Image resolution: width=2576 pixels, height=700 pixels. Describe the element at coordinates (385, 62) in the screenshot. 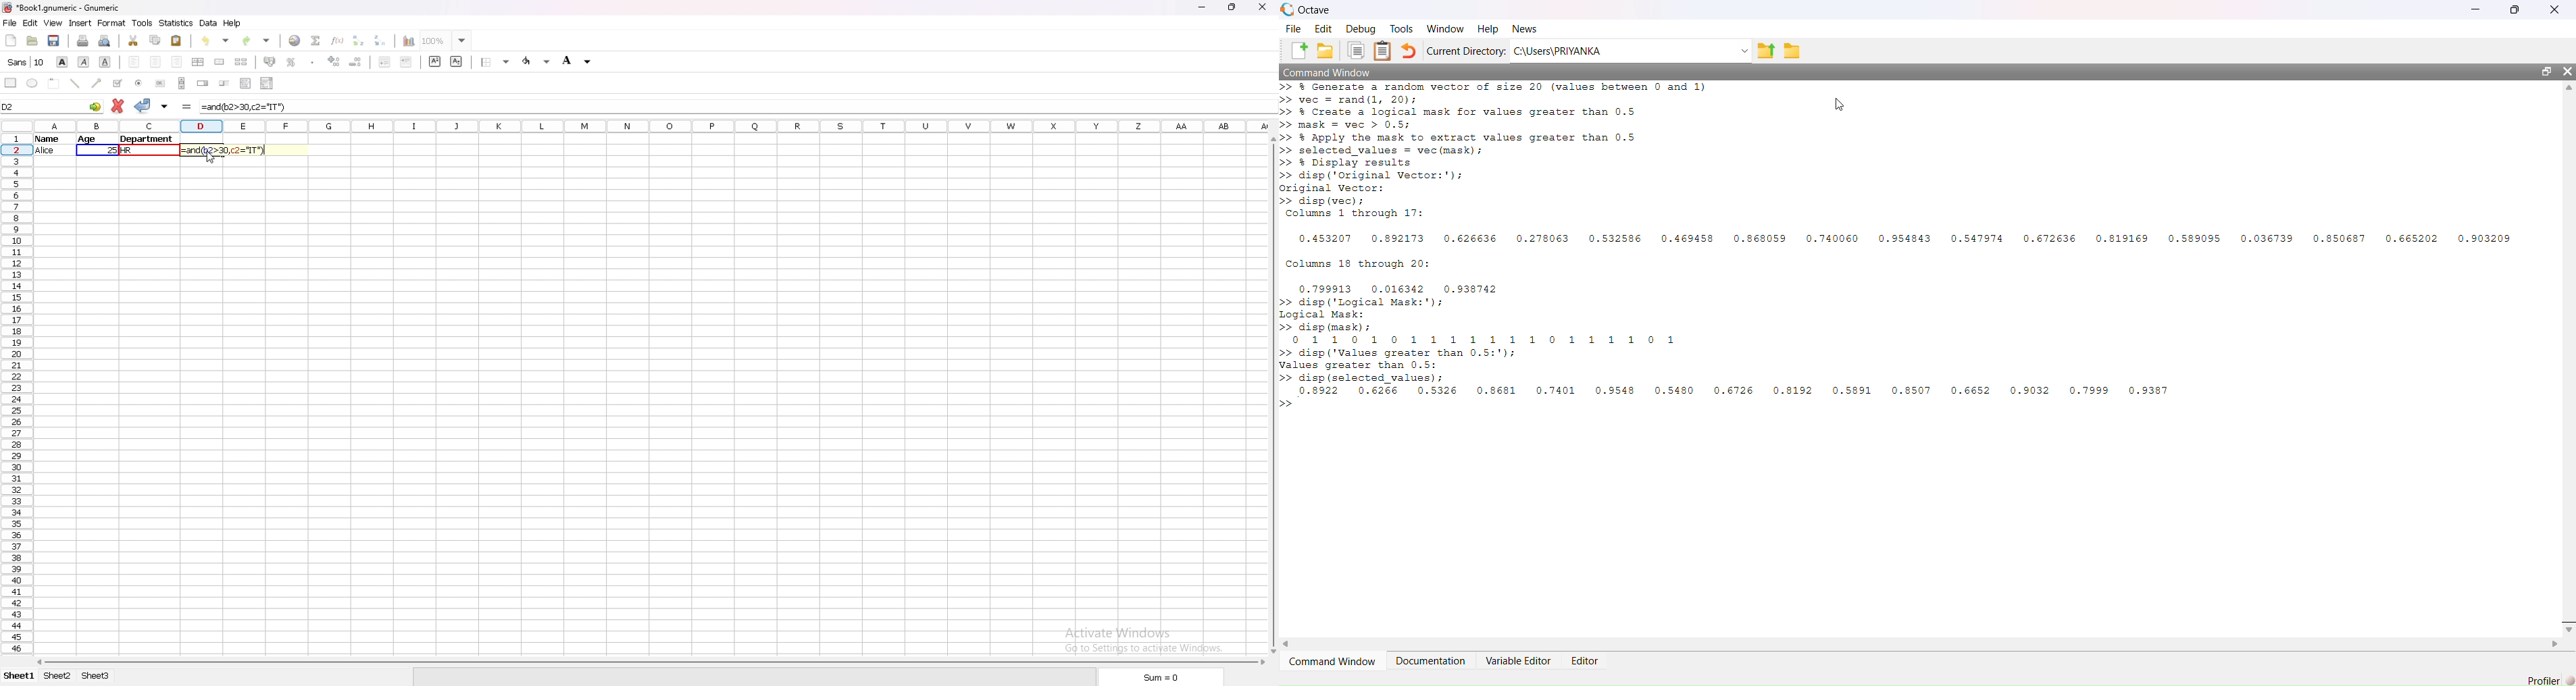

I see `decrease indent` at that location.